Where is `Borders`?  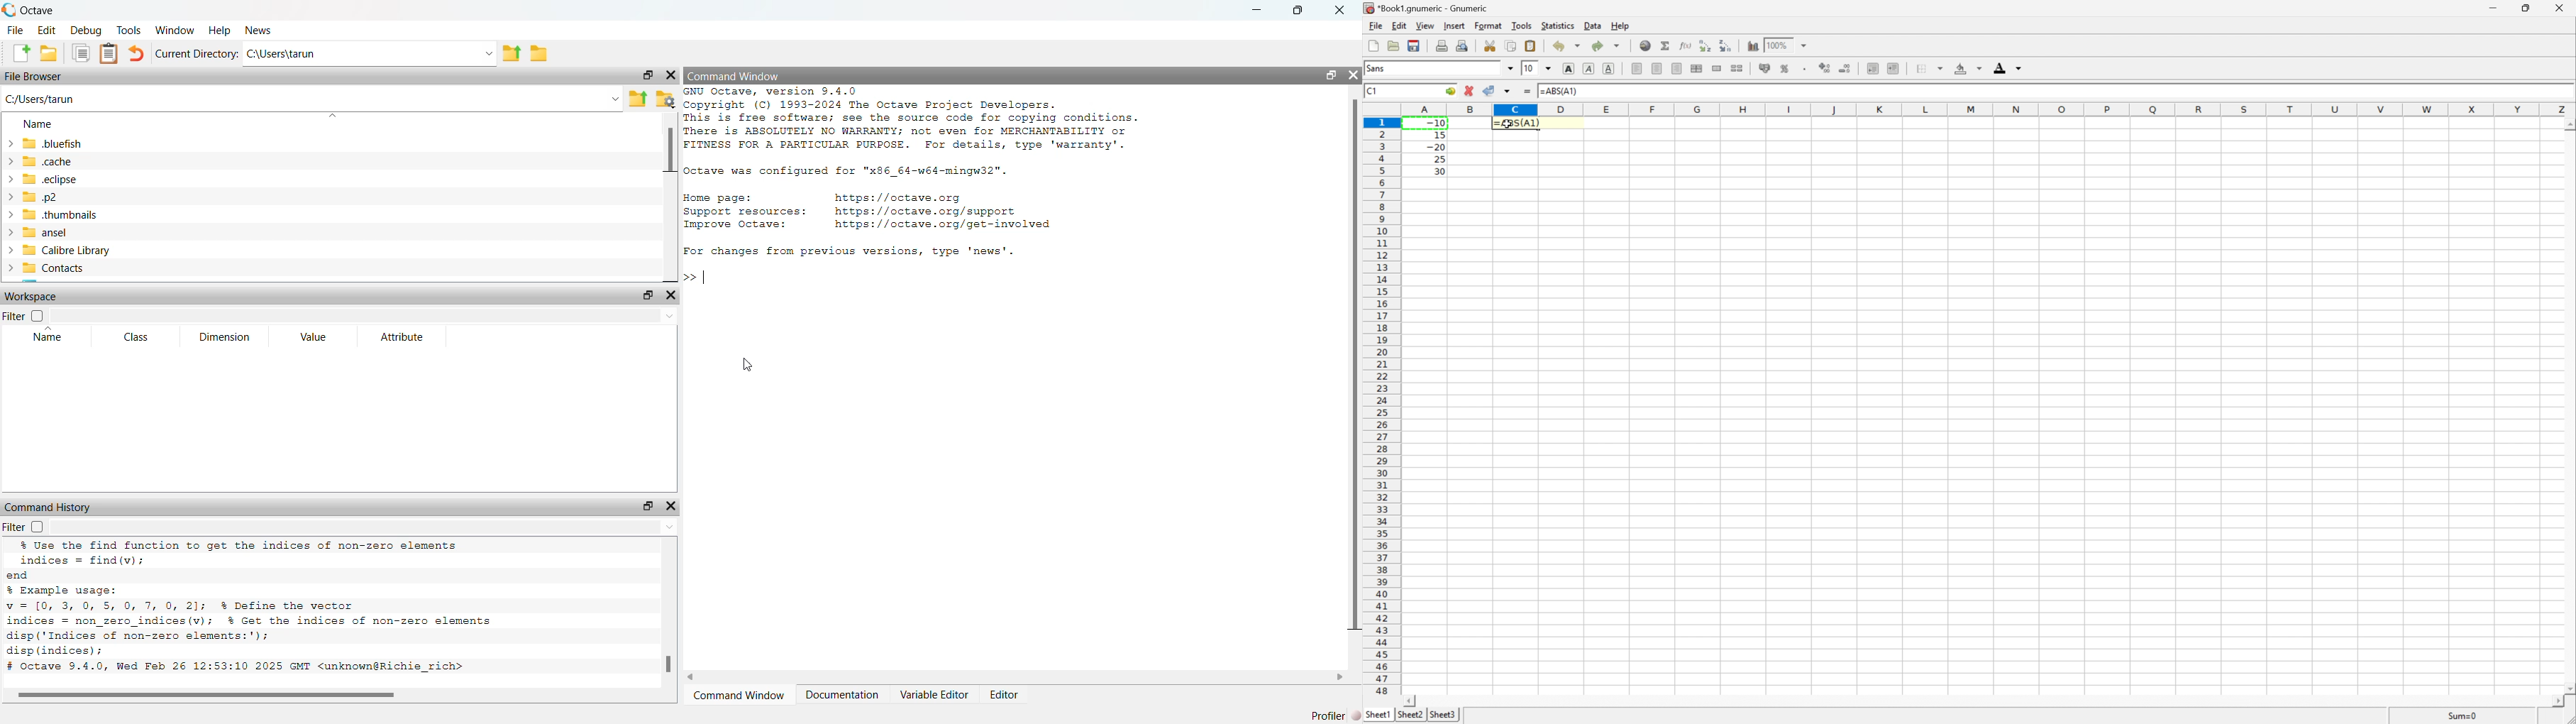
Borders is located at coordinates (1919, 68).